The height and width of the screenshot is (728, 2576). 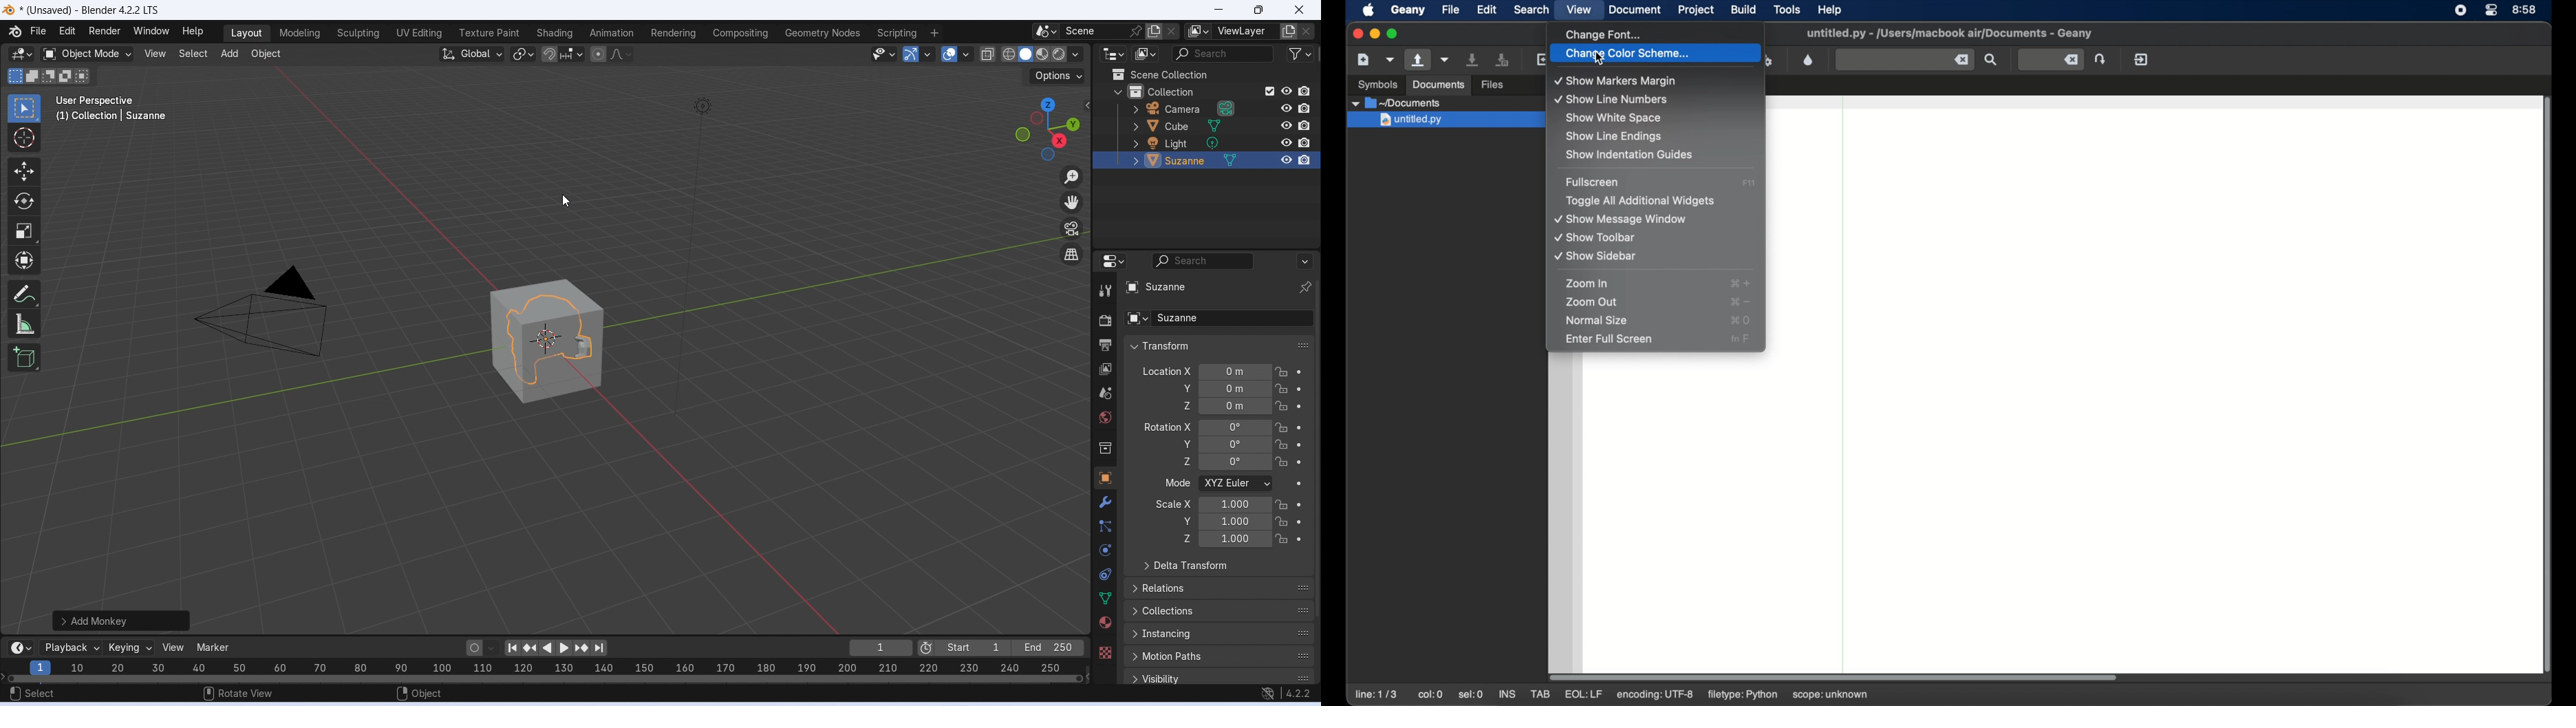 I want to click on Close, so click(x=1300, y=10).